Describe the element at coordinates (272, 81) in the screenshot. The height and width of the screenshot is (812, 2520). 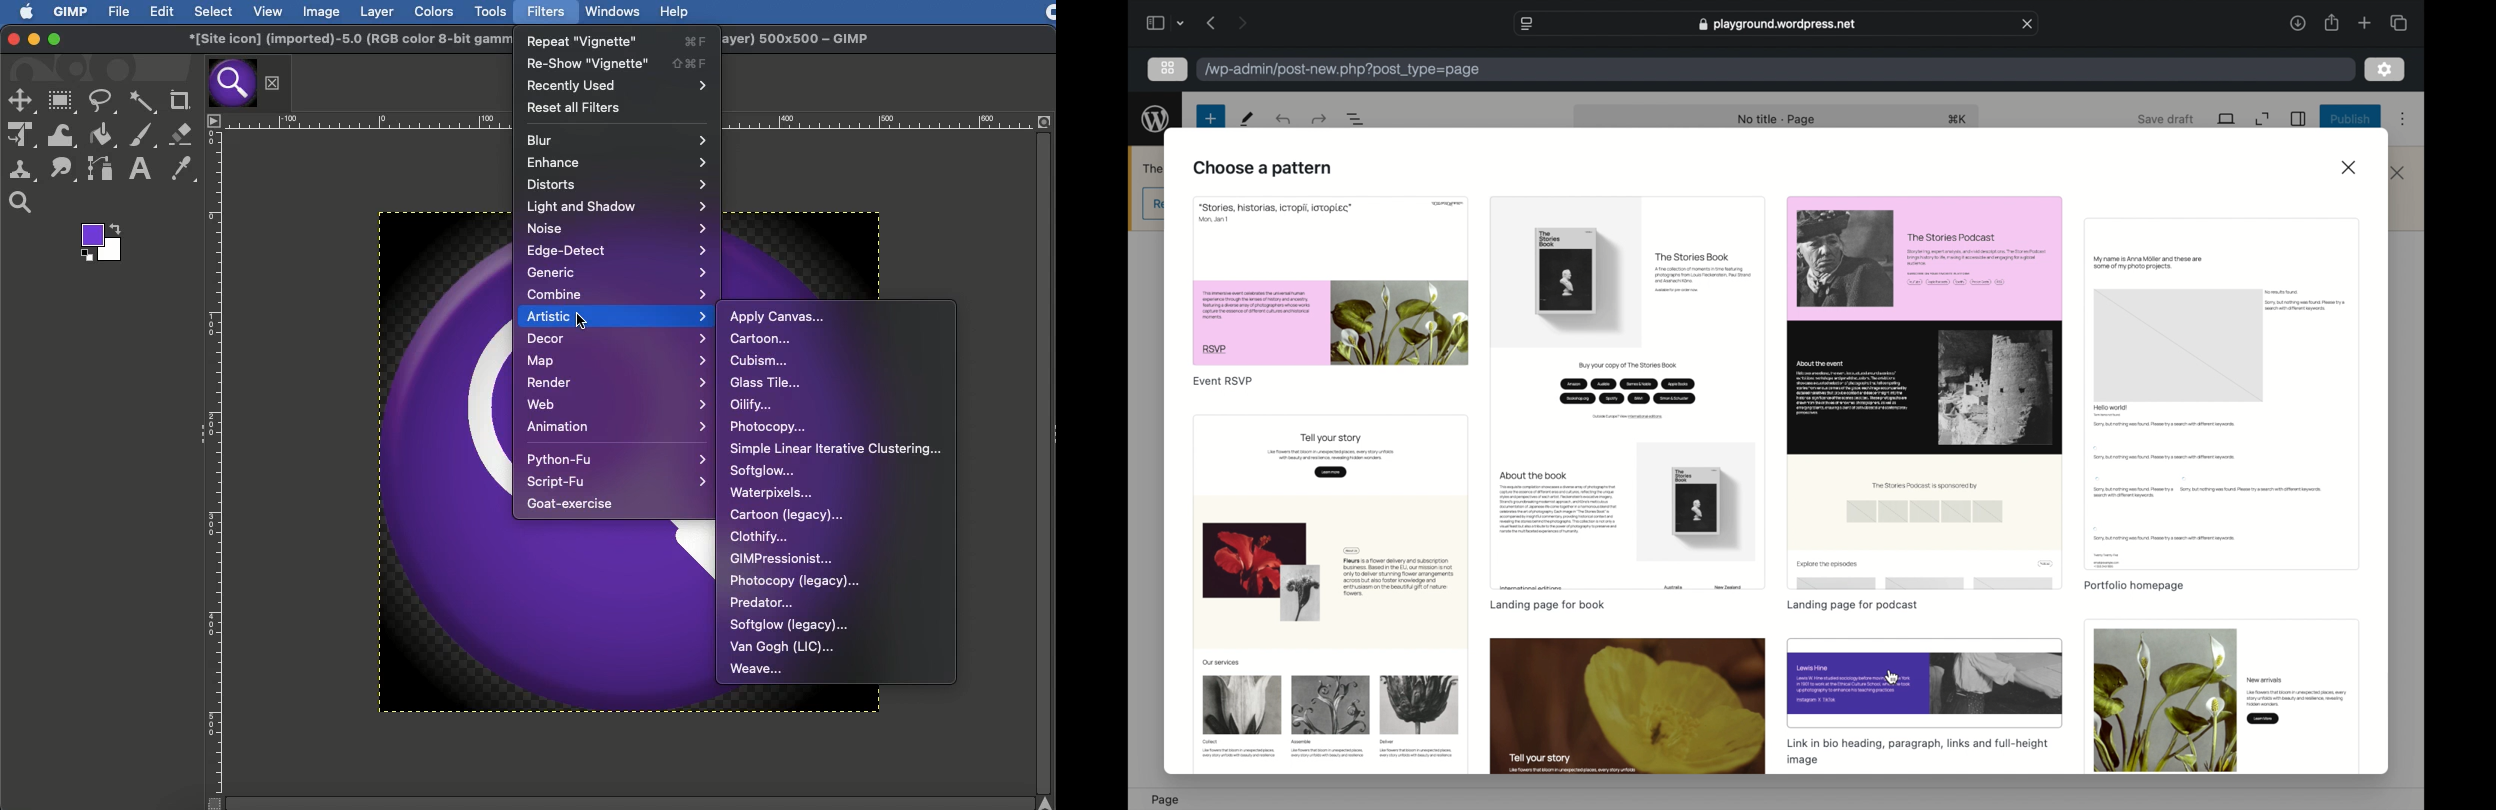
I see `Close` at that location.